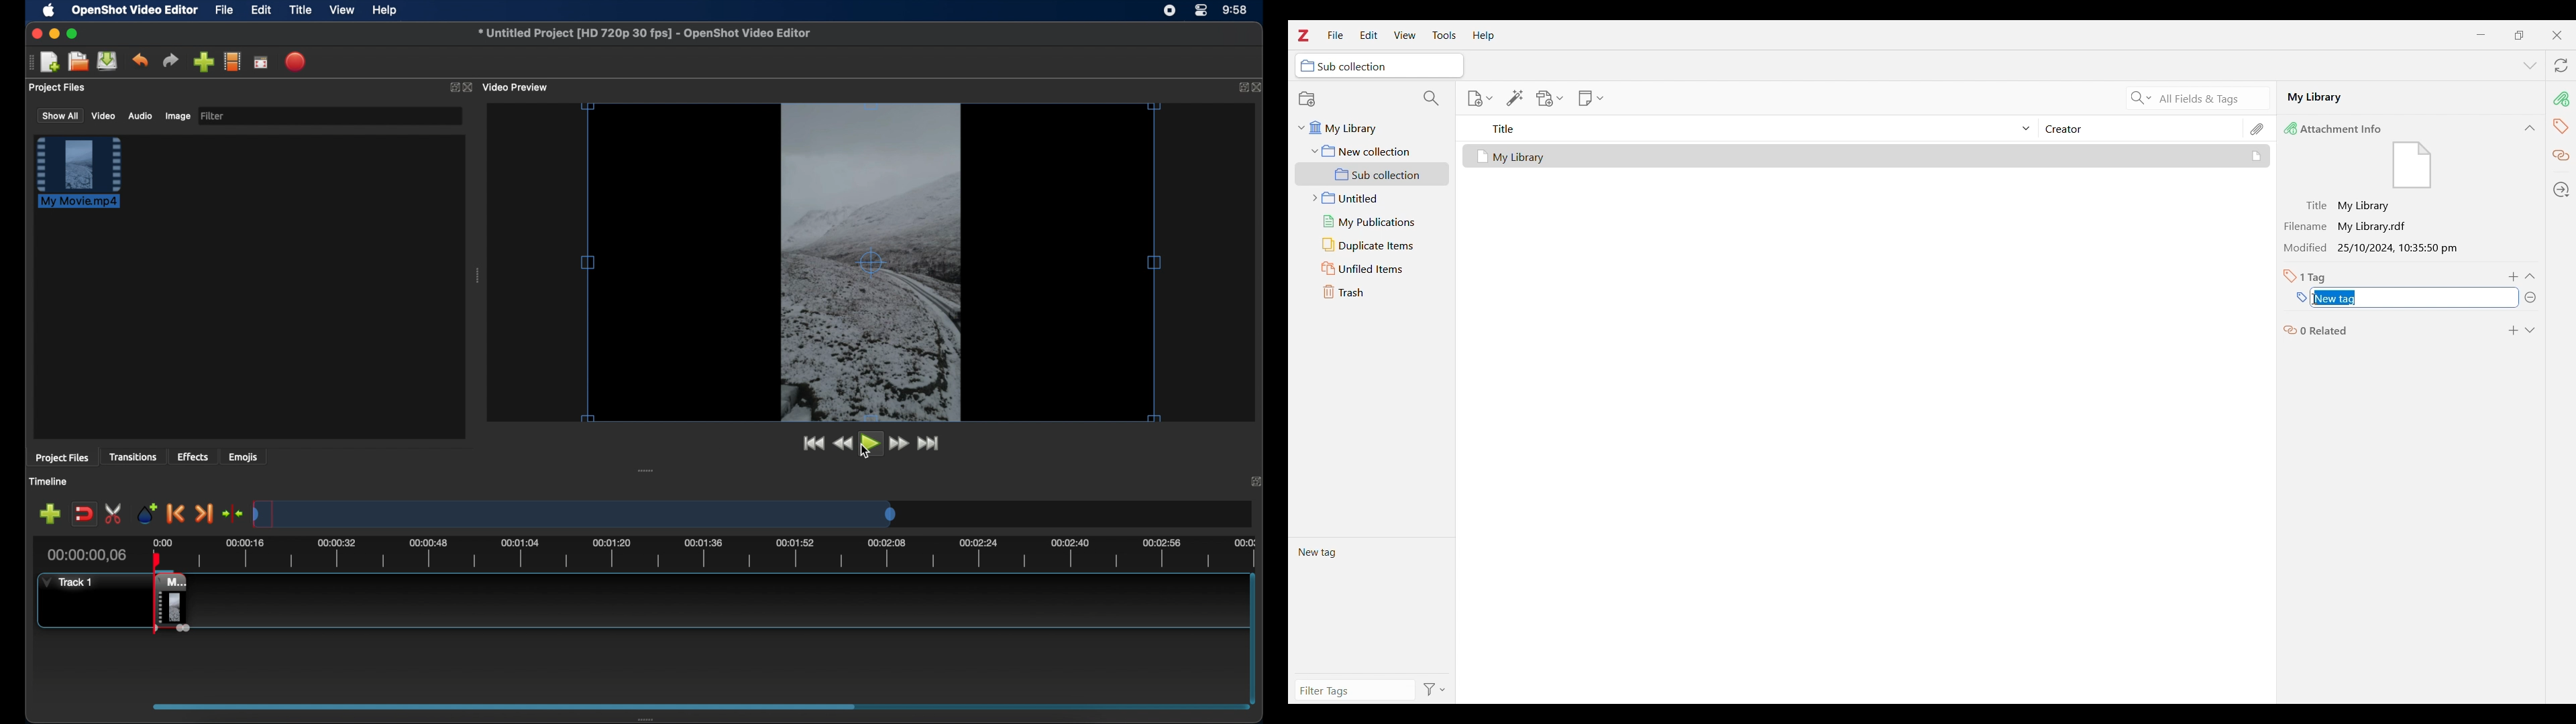 The width and height of the screenshot is (2576, 728). Describe the element at coordinates (1591, 99) in the screenshot. I see `New note options` at that location.